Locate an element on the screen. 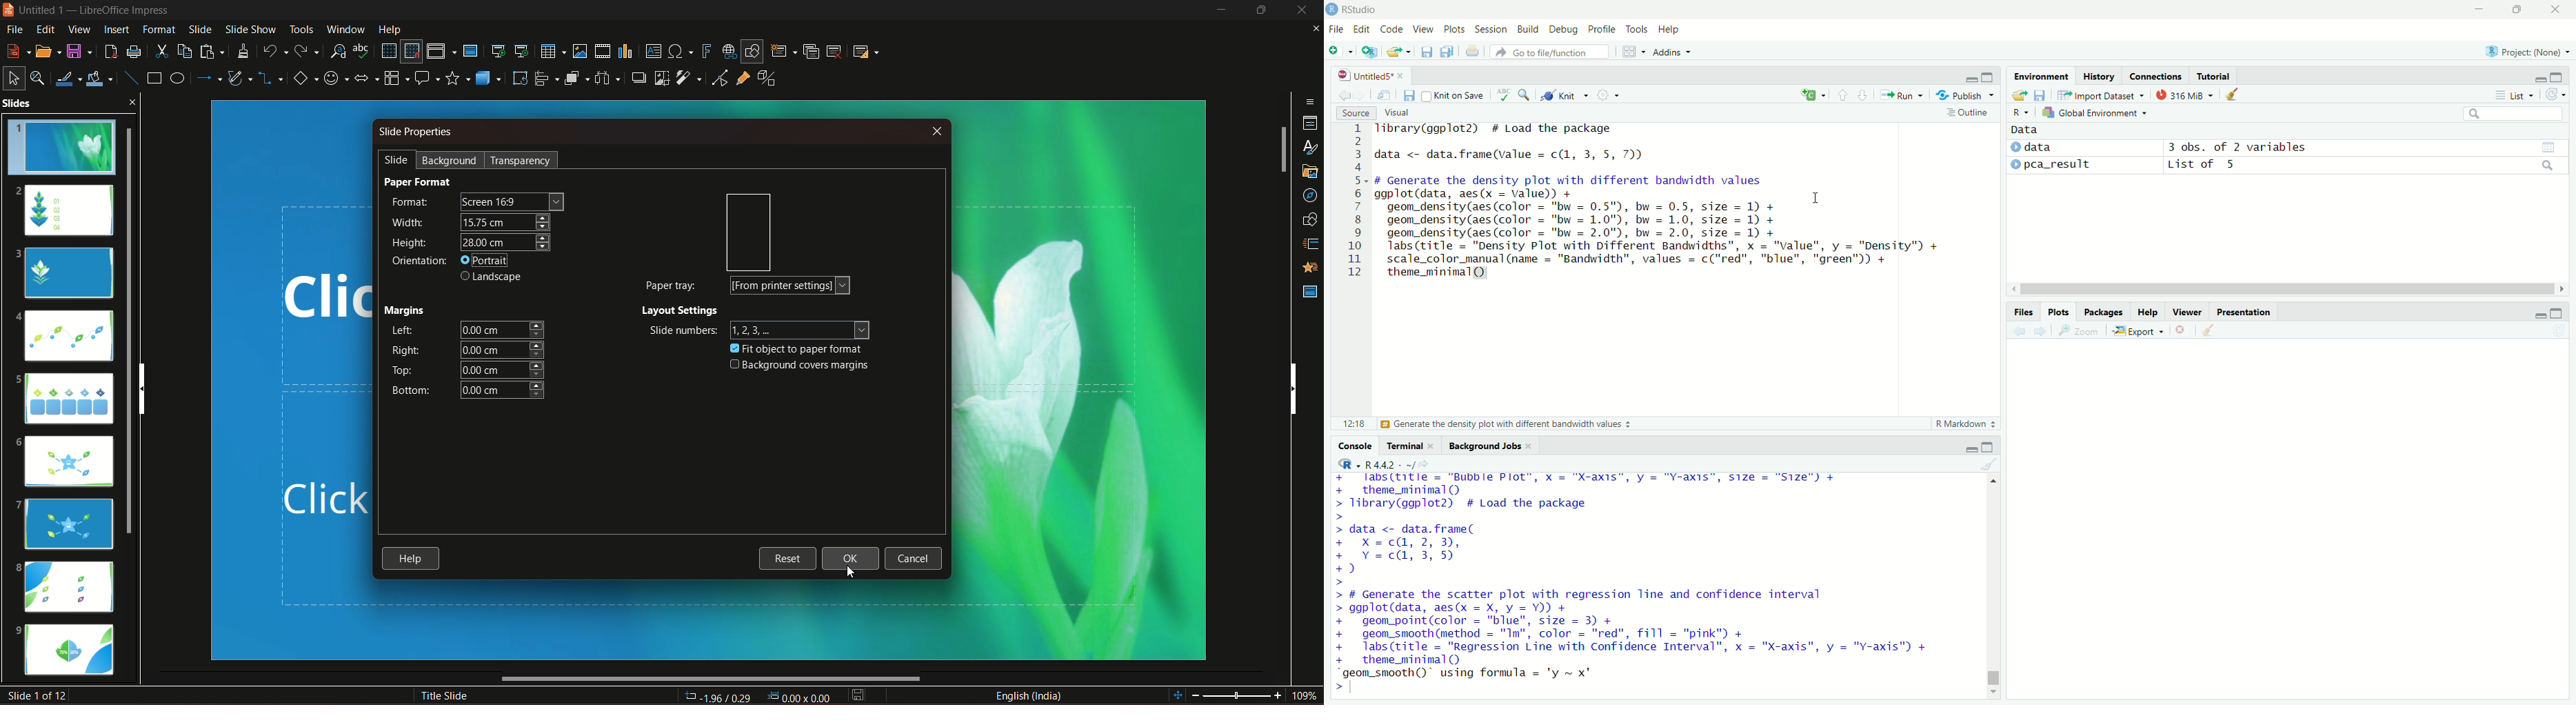 The height and width of the screenshot is (728, 2576). Tools is located at coordinates (1637, 28).